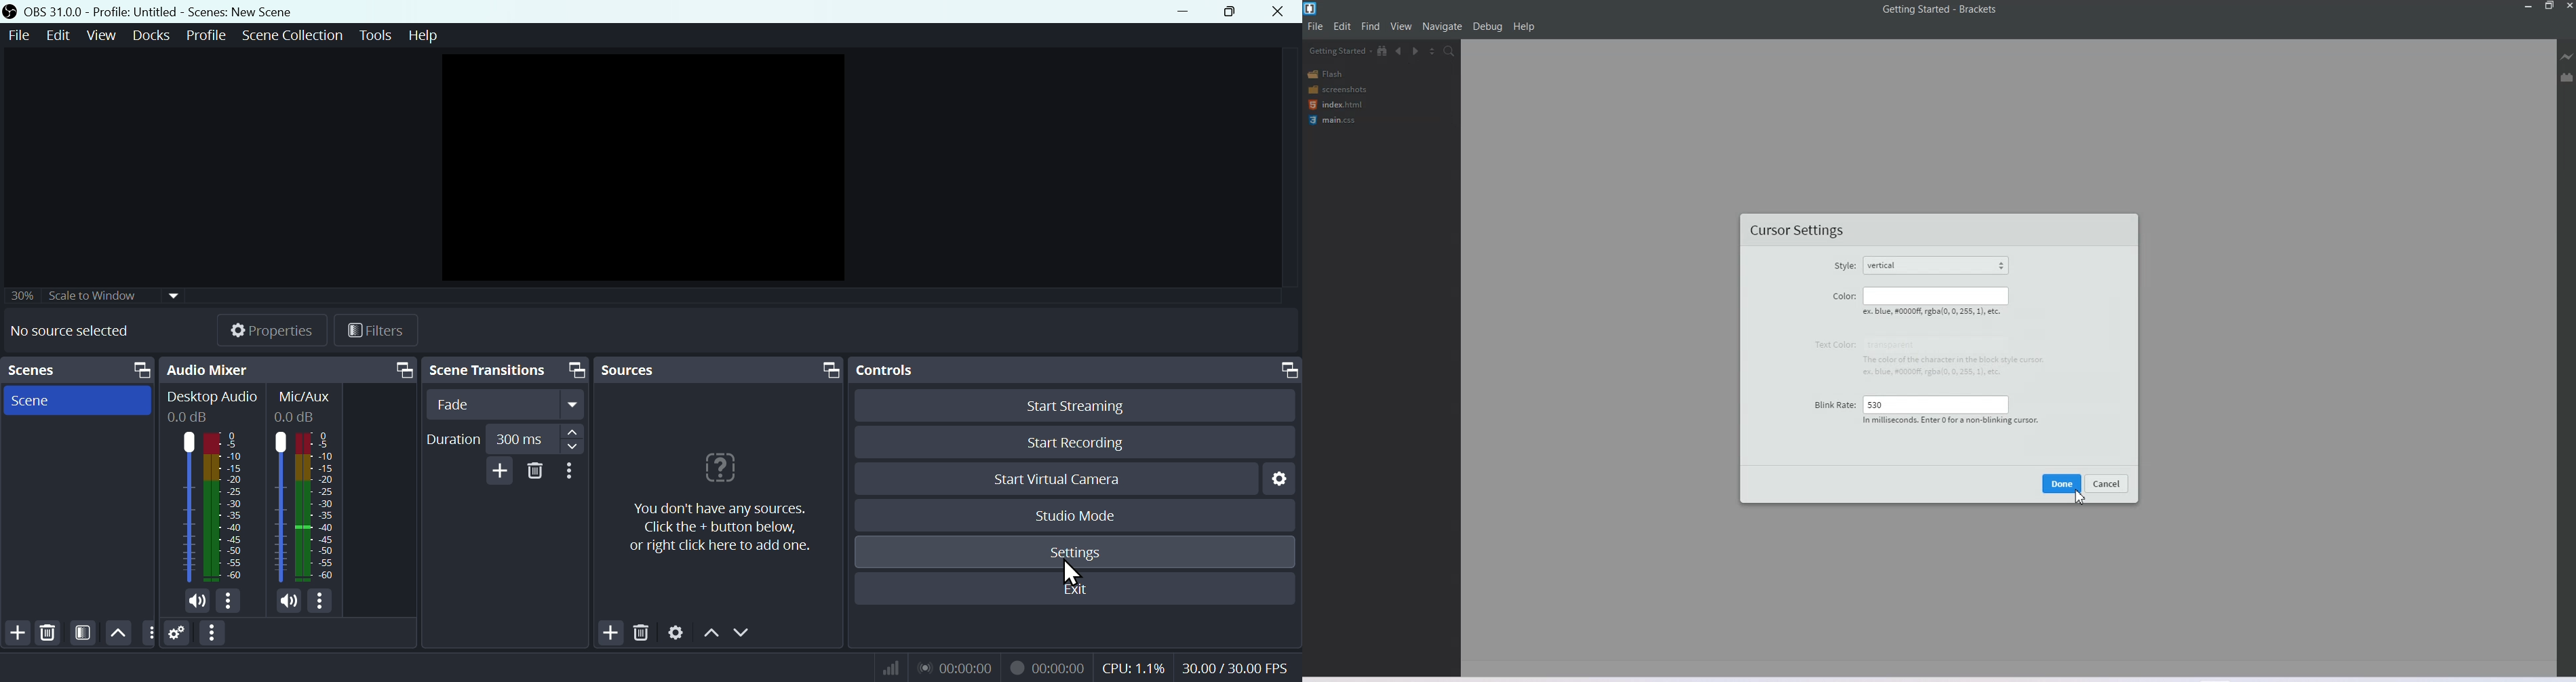  I want to click on volume, so click(285, 602).